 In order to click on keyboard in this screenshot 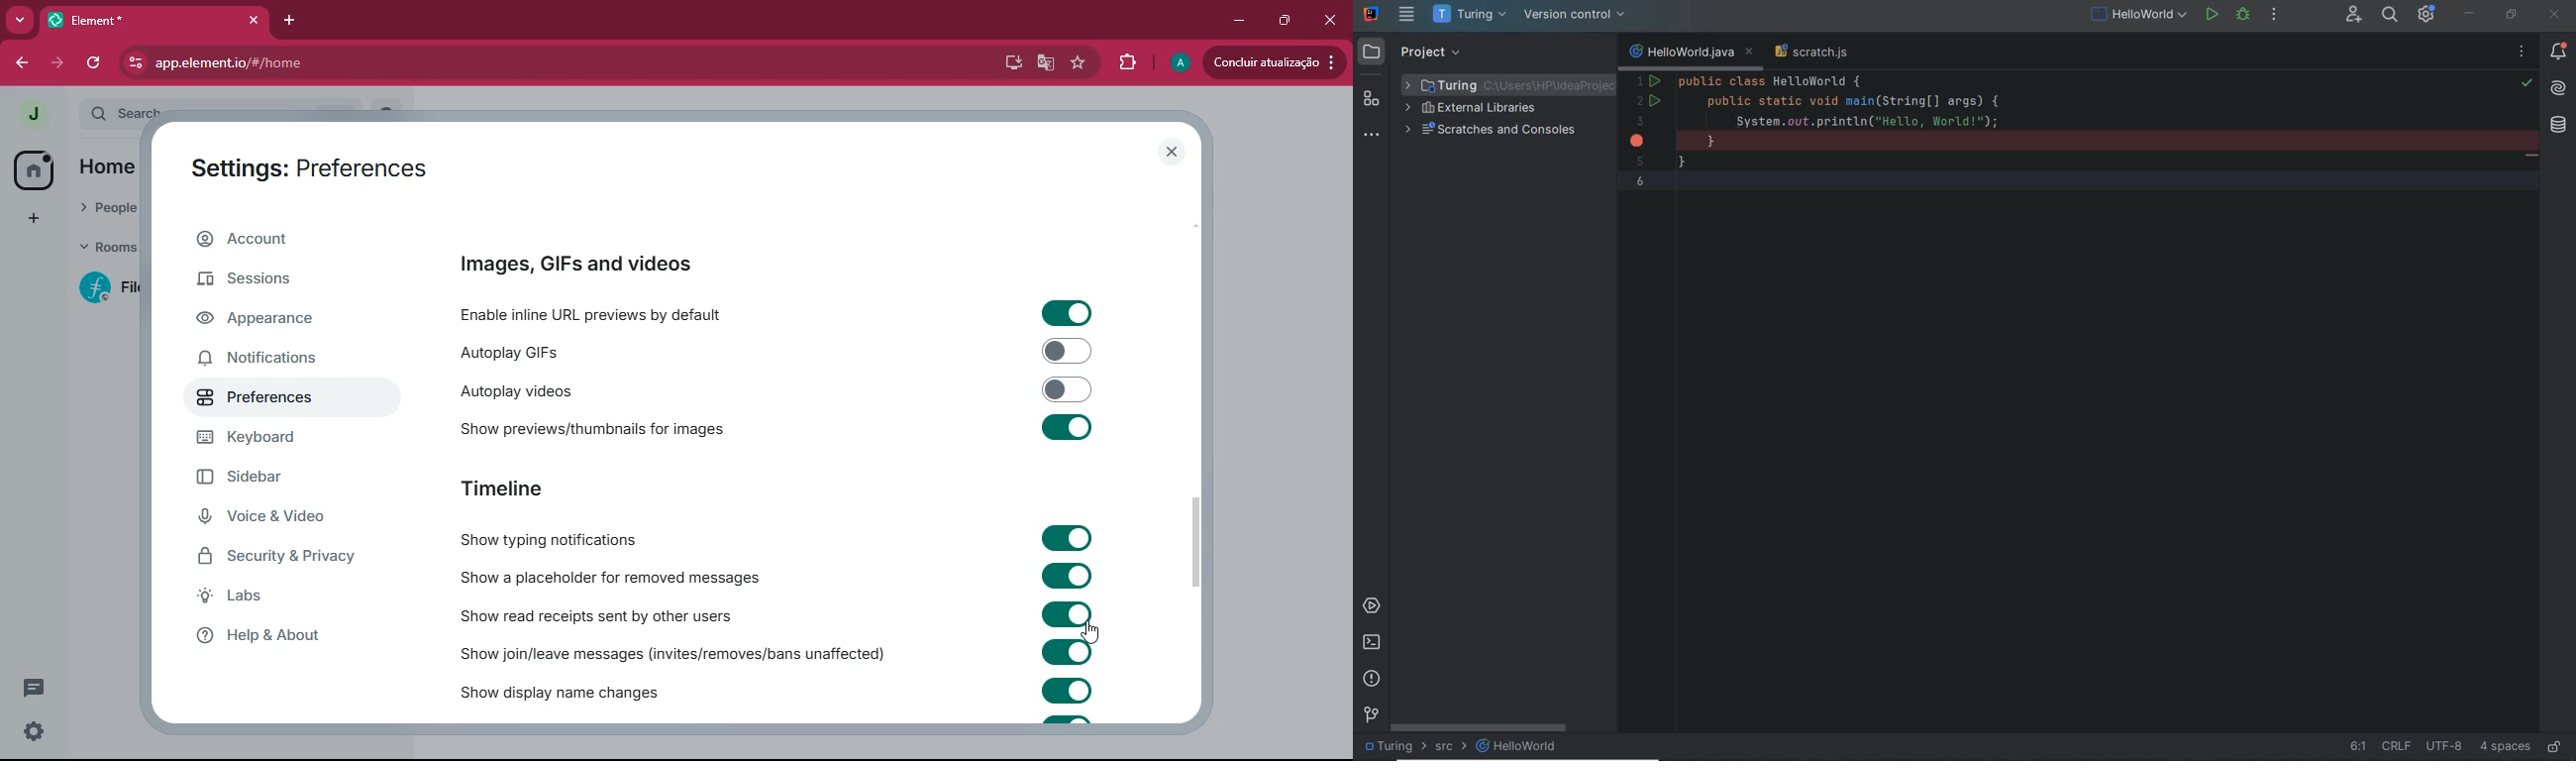, I will do `click(280, 441)`.